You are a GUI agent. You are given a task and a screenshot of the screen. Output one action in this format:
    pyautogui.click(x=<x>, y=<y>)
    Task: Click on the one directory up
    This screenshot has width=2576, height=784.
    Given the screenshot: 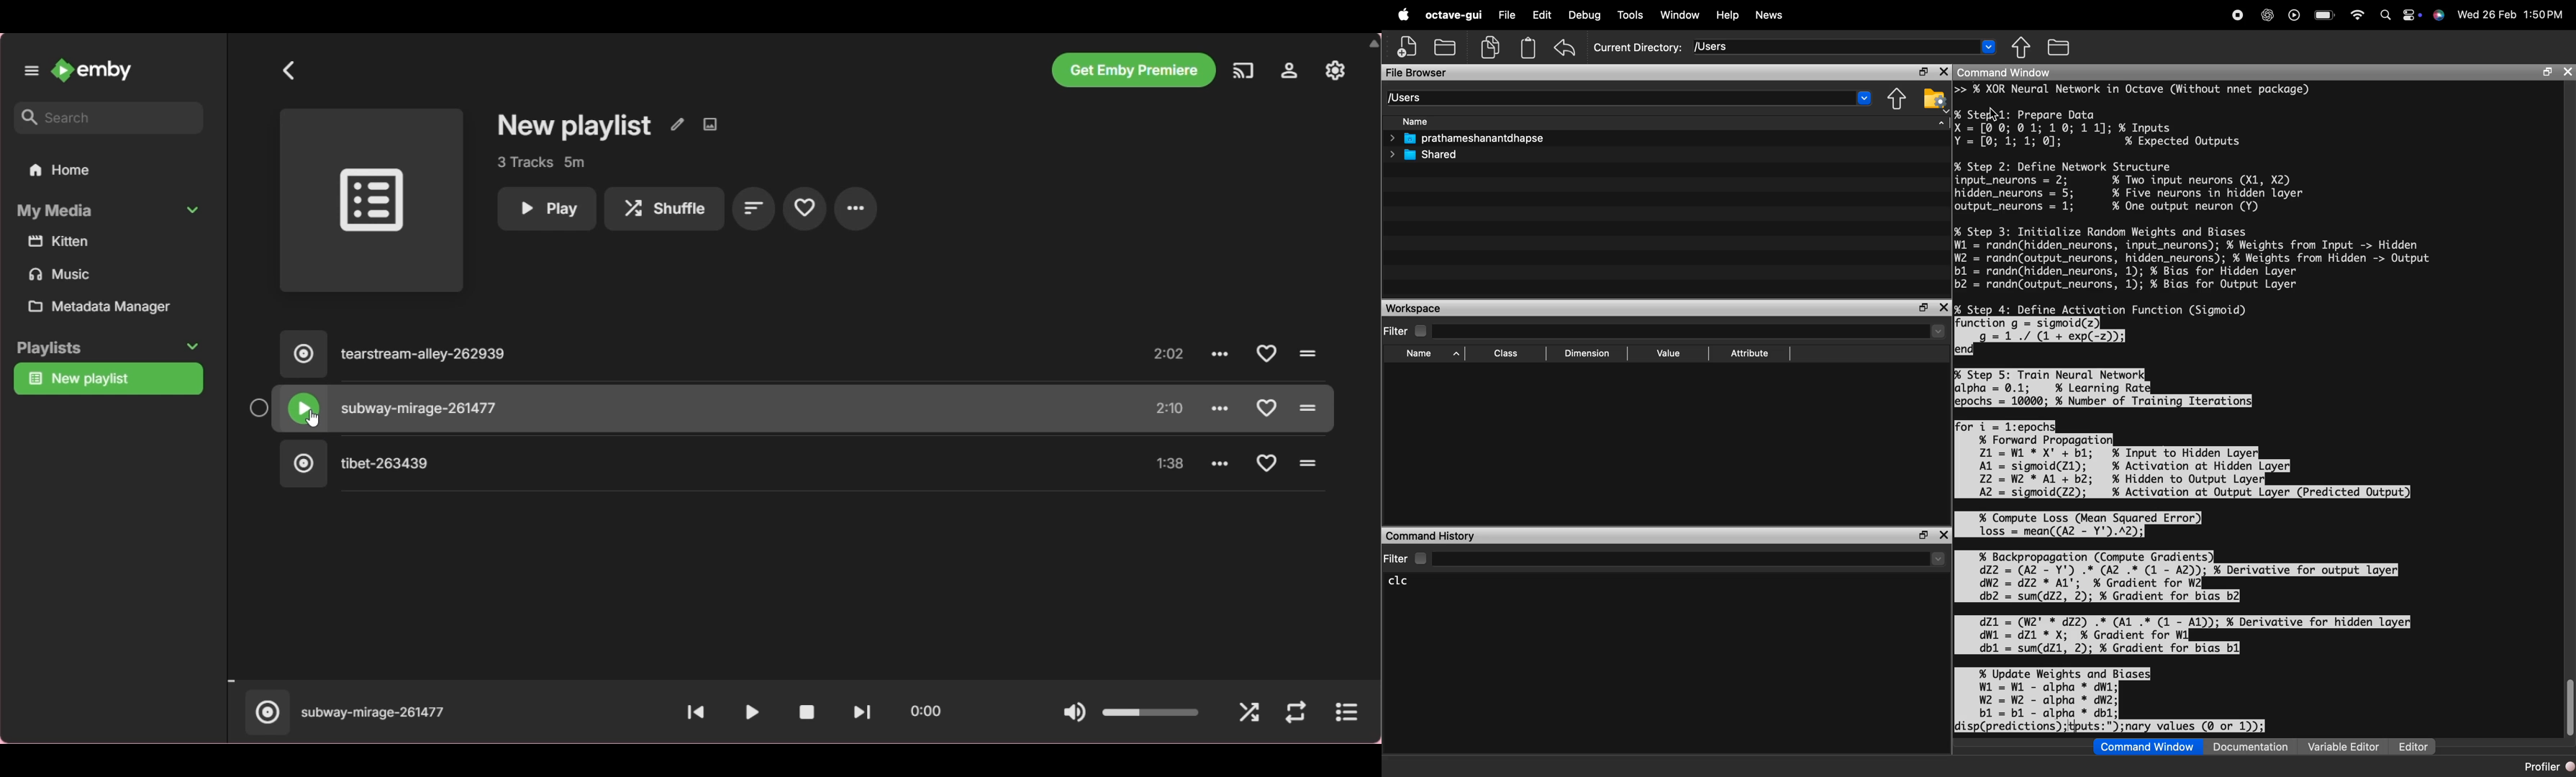 What is the action you would take?
    pyautogui.click(x=2025, y=48)
    